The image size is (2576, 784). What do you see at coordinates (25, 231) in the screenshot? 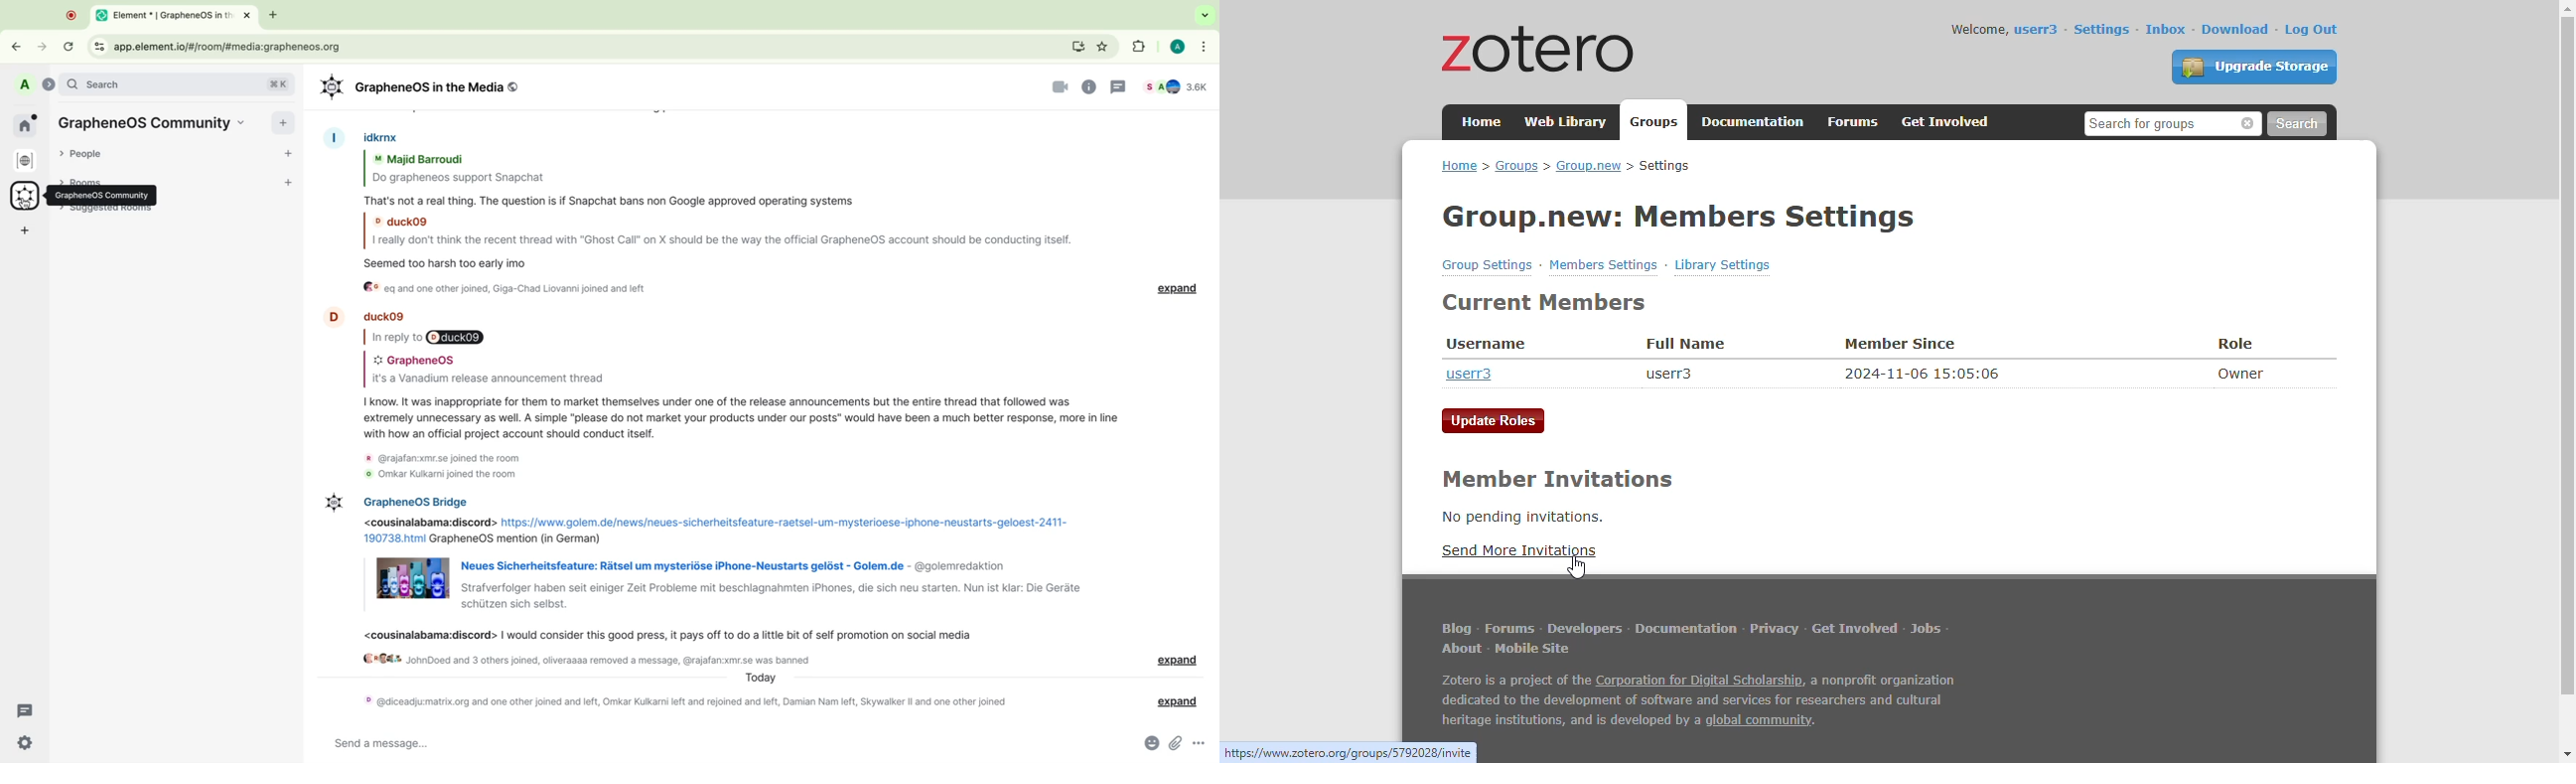
I see `more` at bounding box center [25, 231].